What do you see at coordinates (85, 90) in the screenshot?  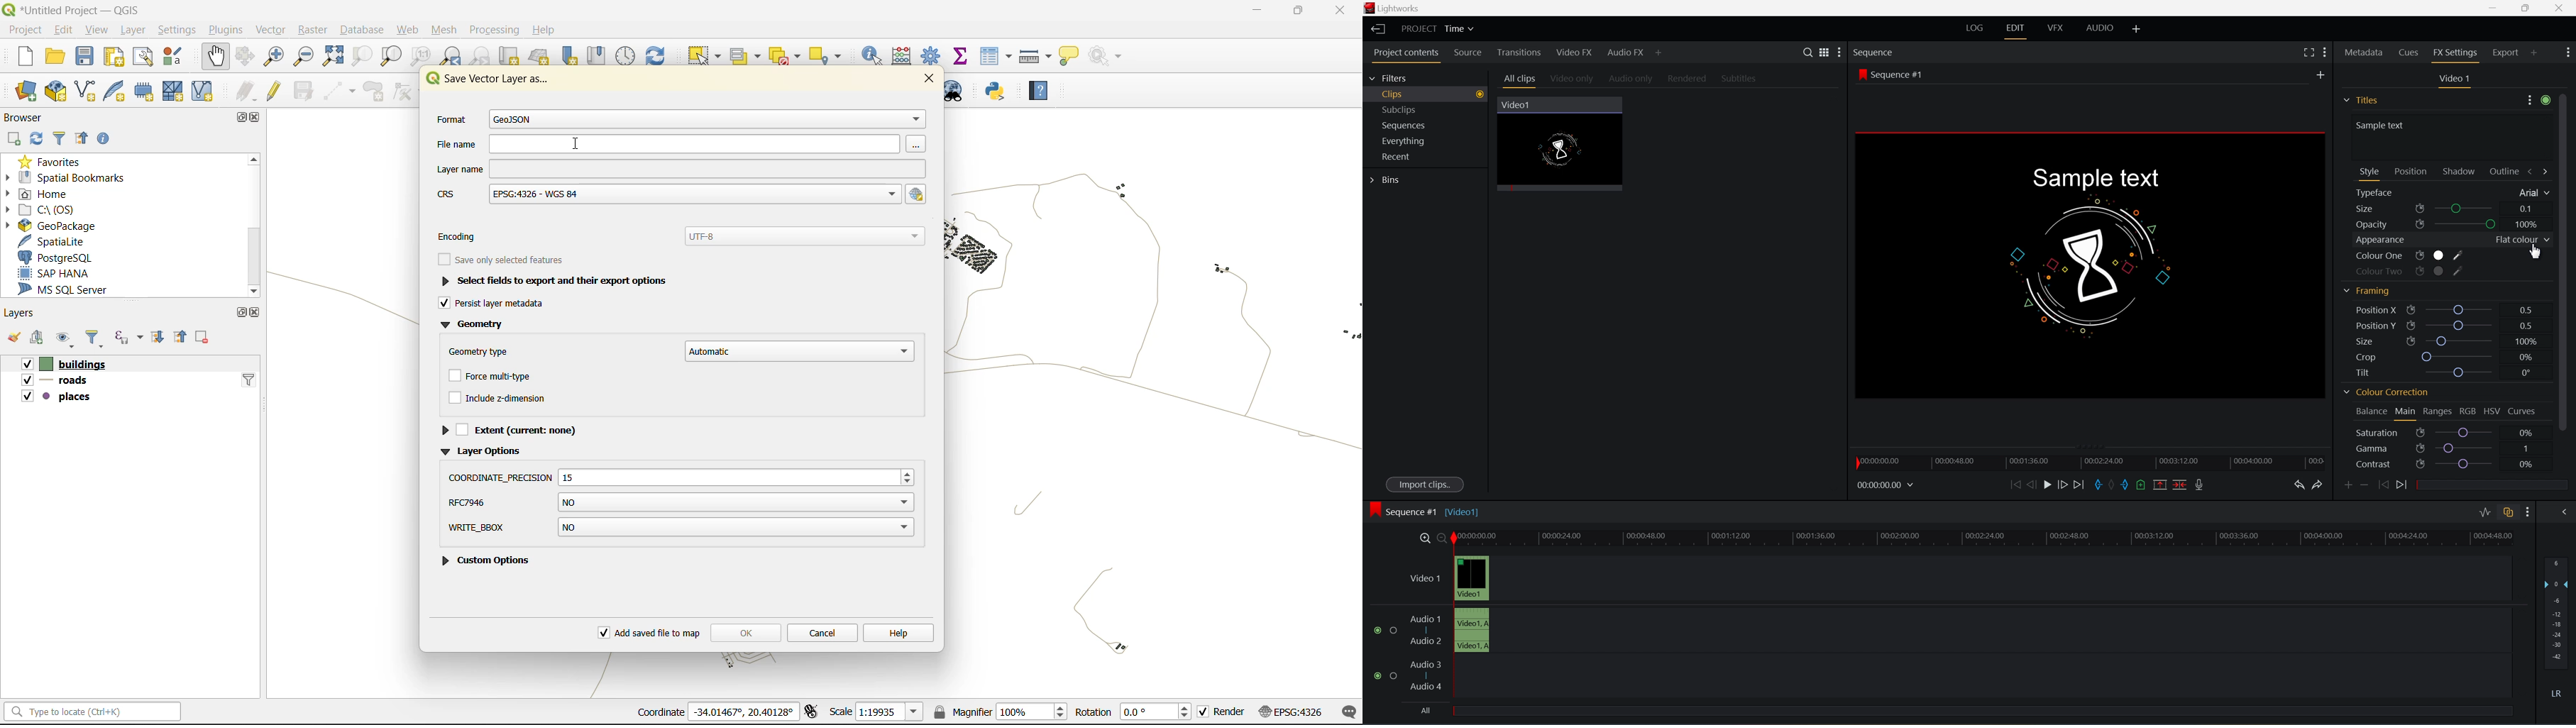 I see `new shapefile` at bounding box center [85, 90].